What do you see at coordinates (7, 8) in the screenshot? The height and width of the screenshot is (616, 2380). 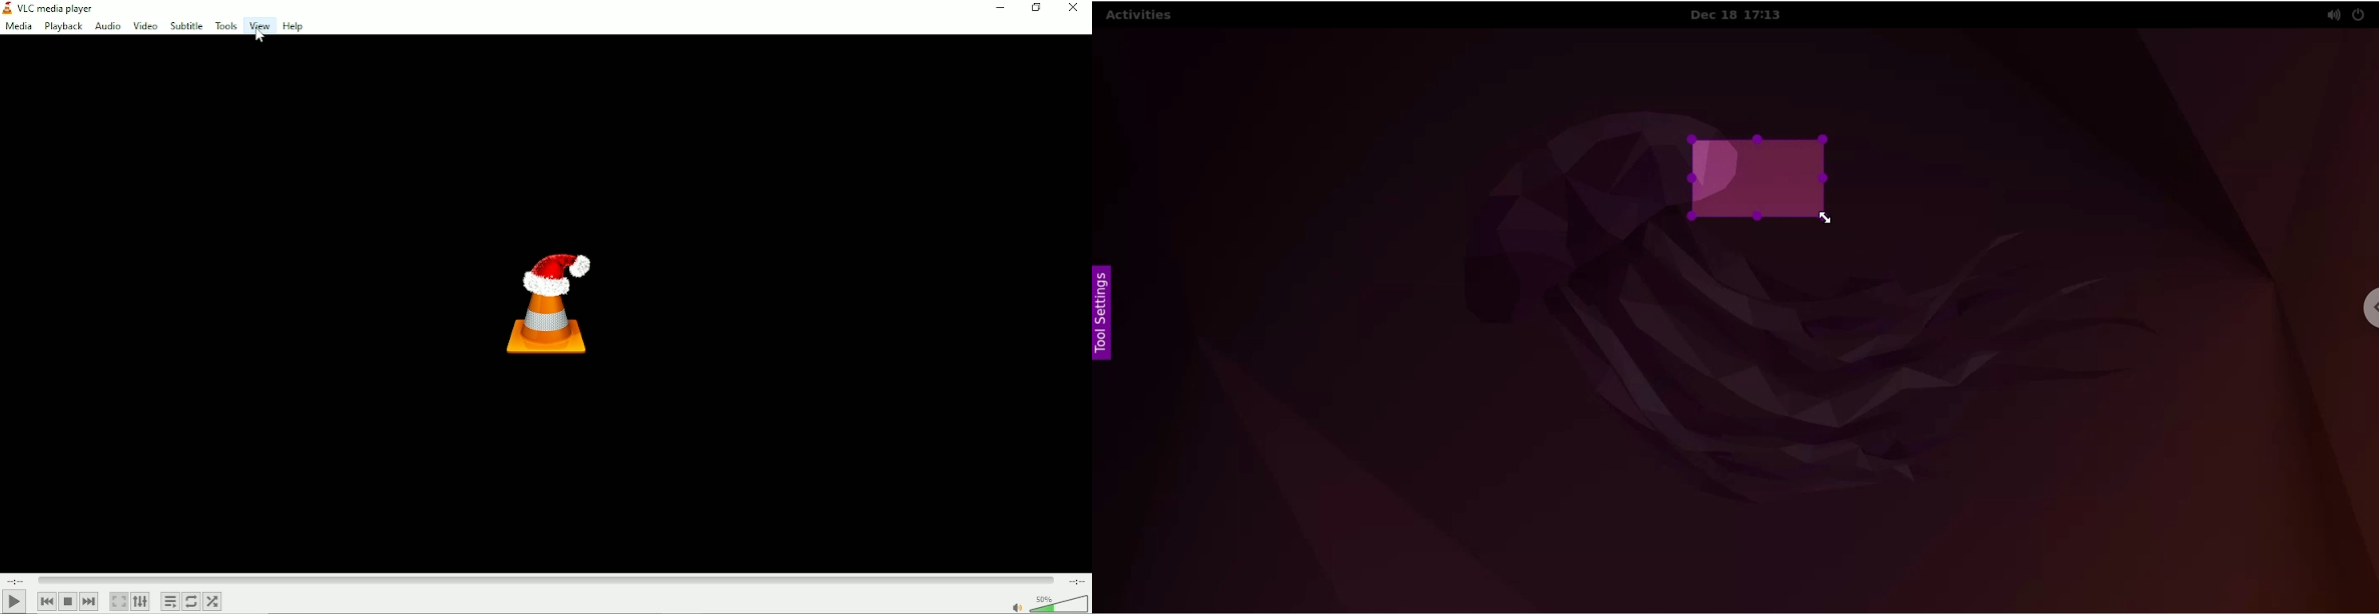 I see `vlc logo` at bounding box center [7, 8].